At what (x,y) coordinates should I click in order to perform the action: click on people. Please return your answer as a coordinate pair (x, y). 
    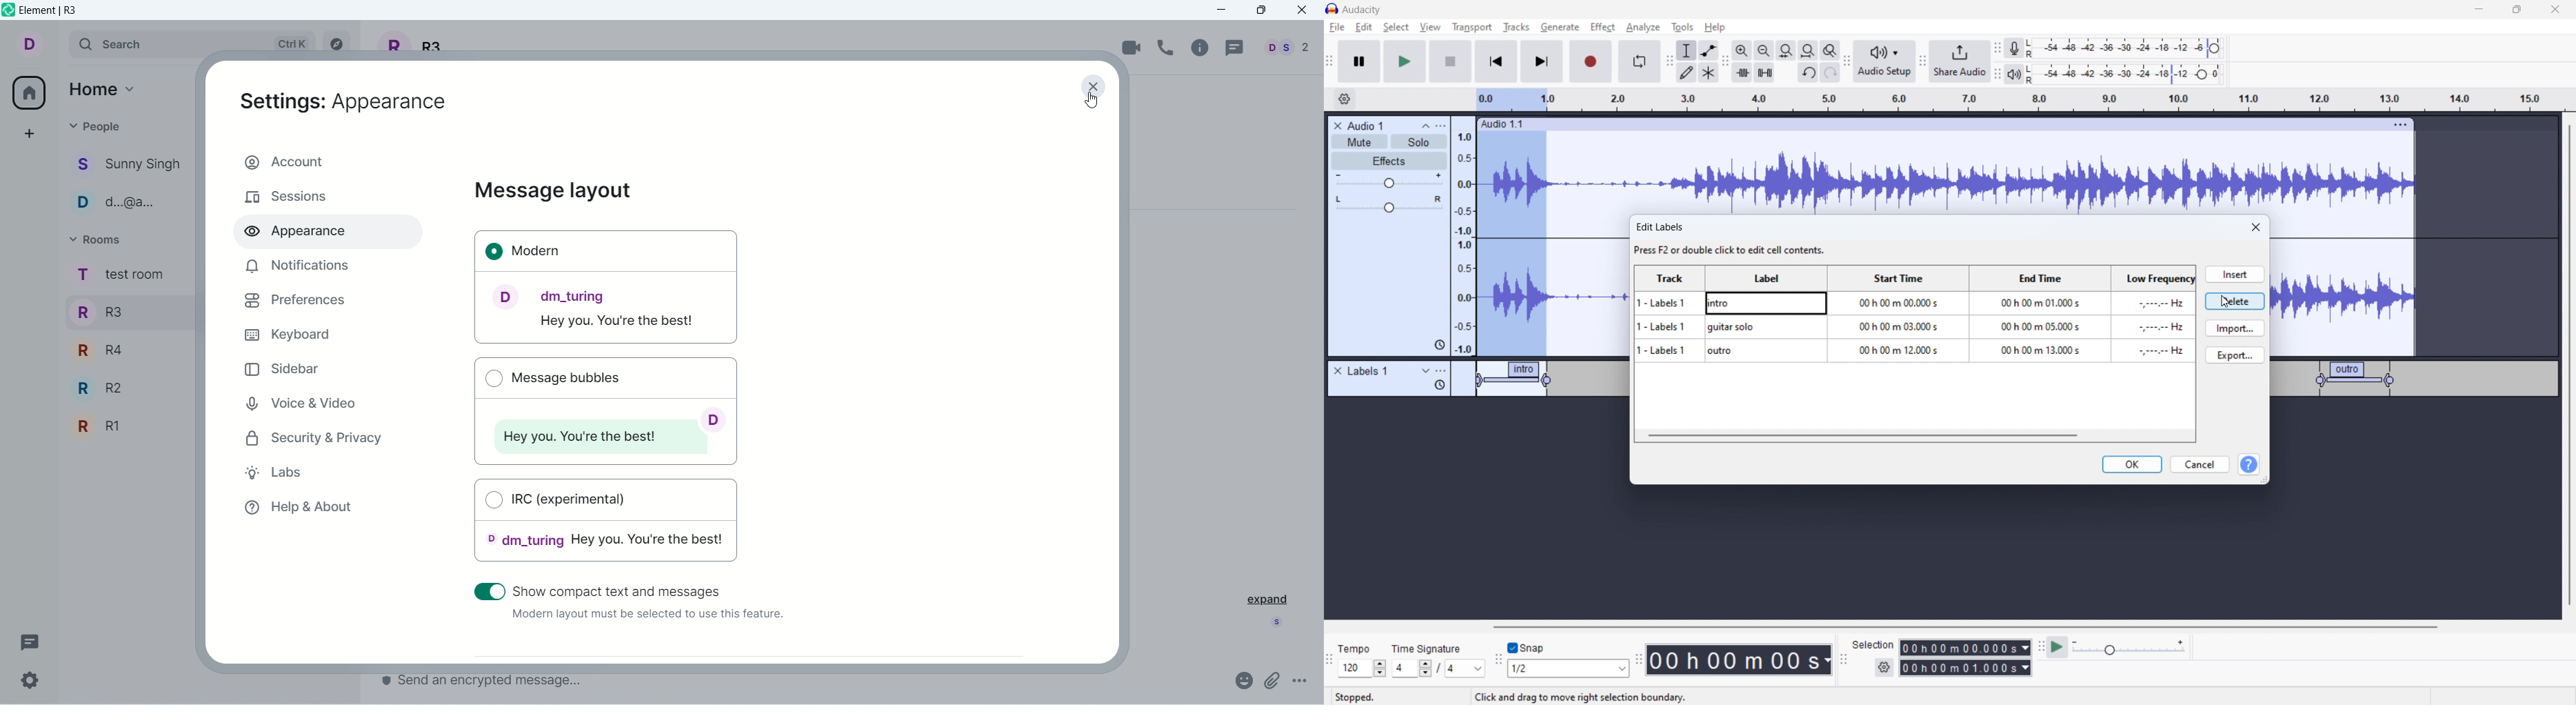
    Looking at the image, I should click on (129, 166).